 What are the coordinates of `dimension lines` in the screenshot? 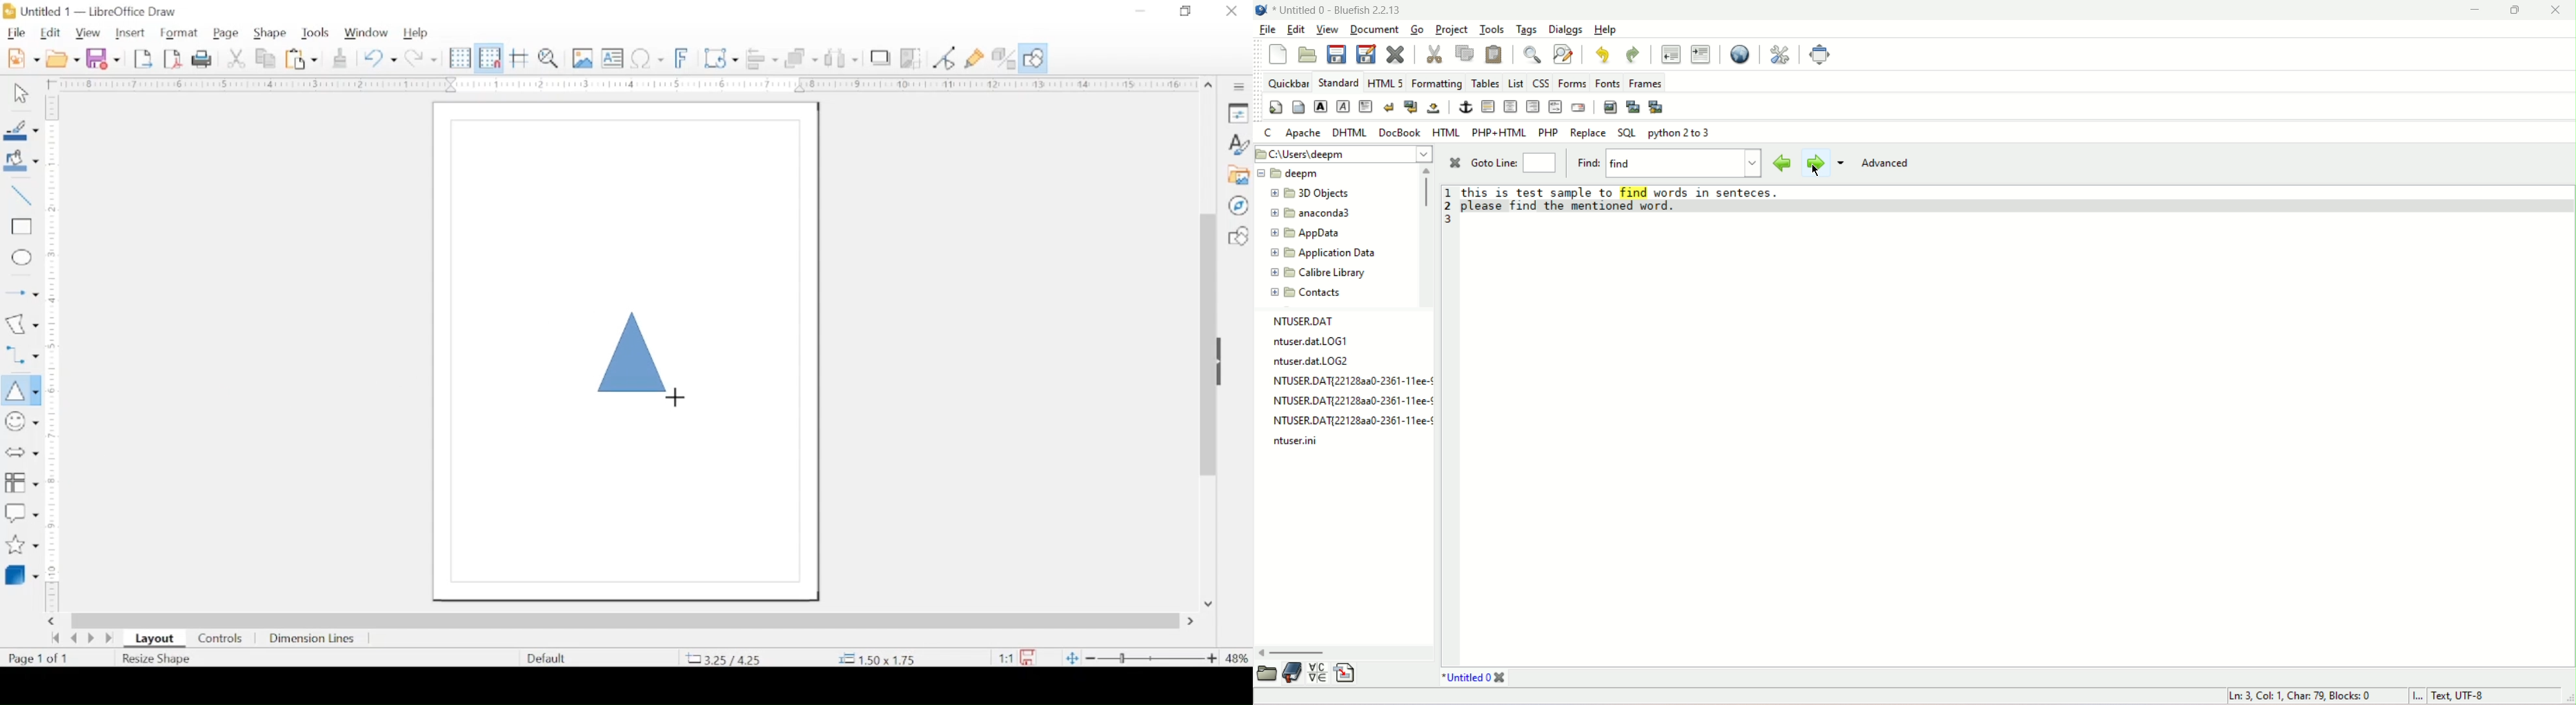 It's located at (314, 639).